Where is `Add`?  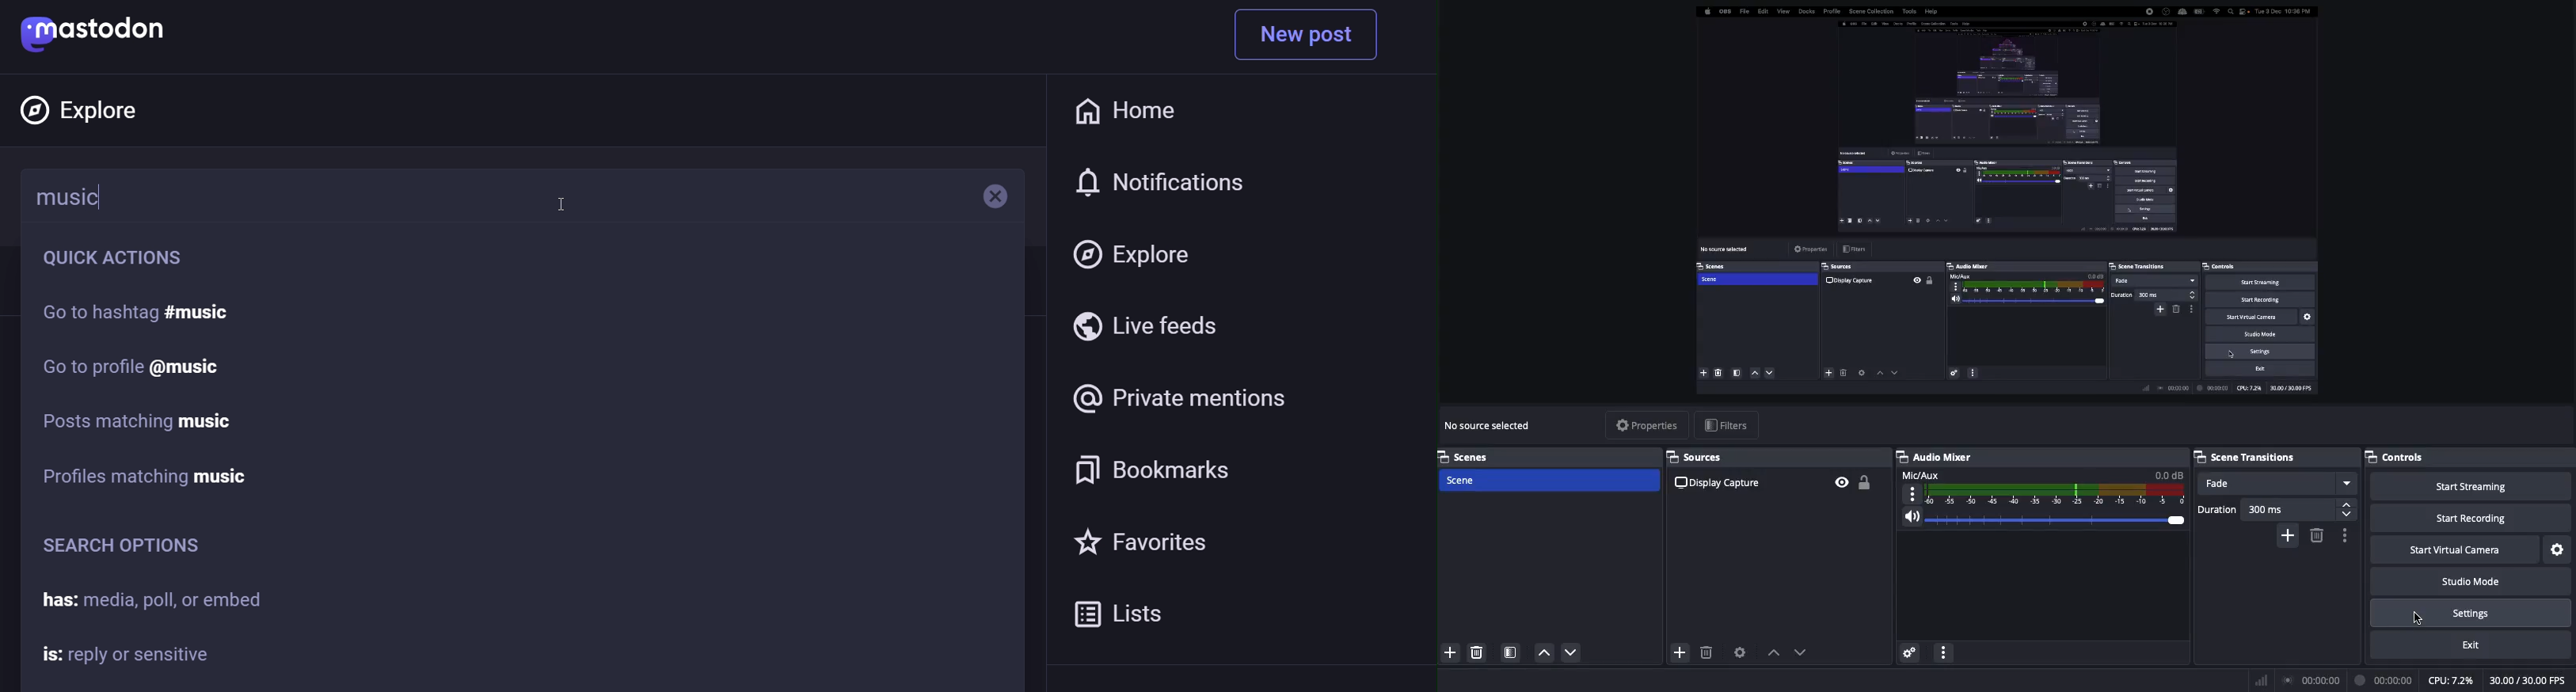
Add is located at coordinates (2286, 536).